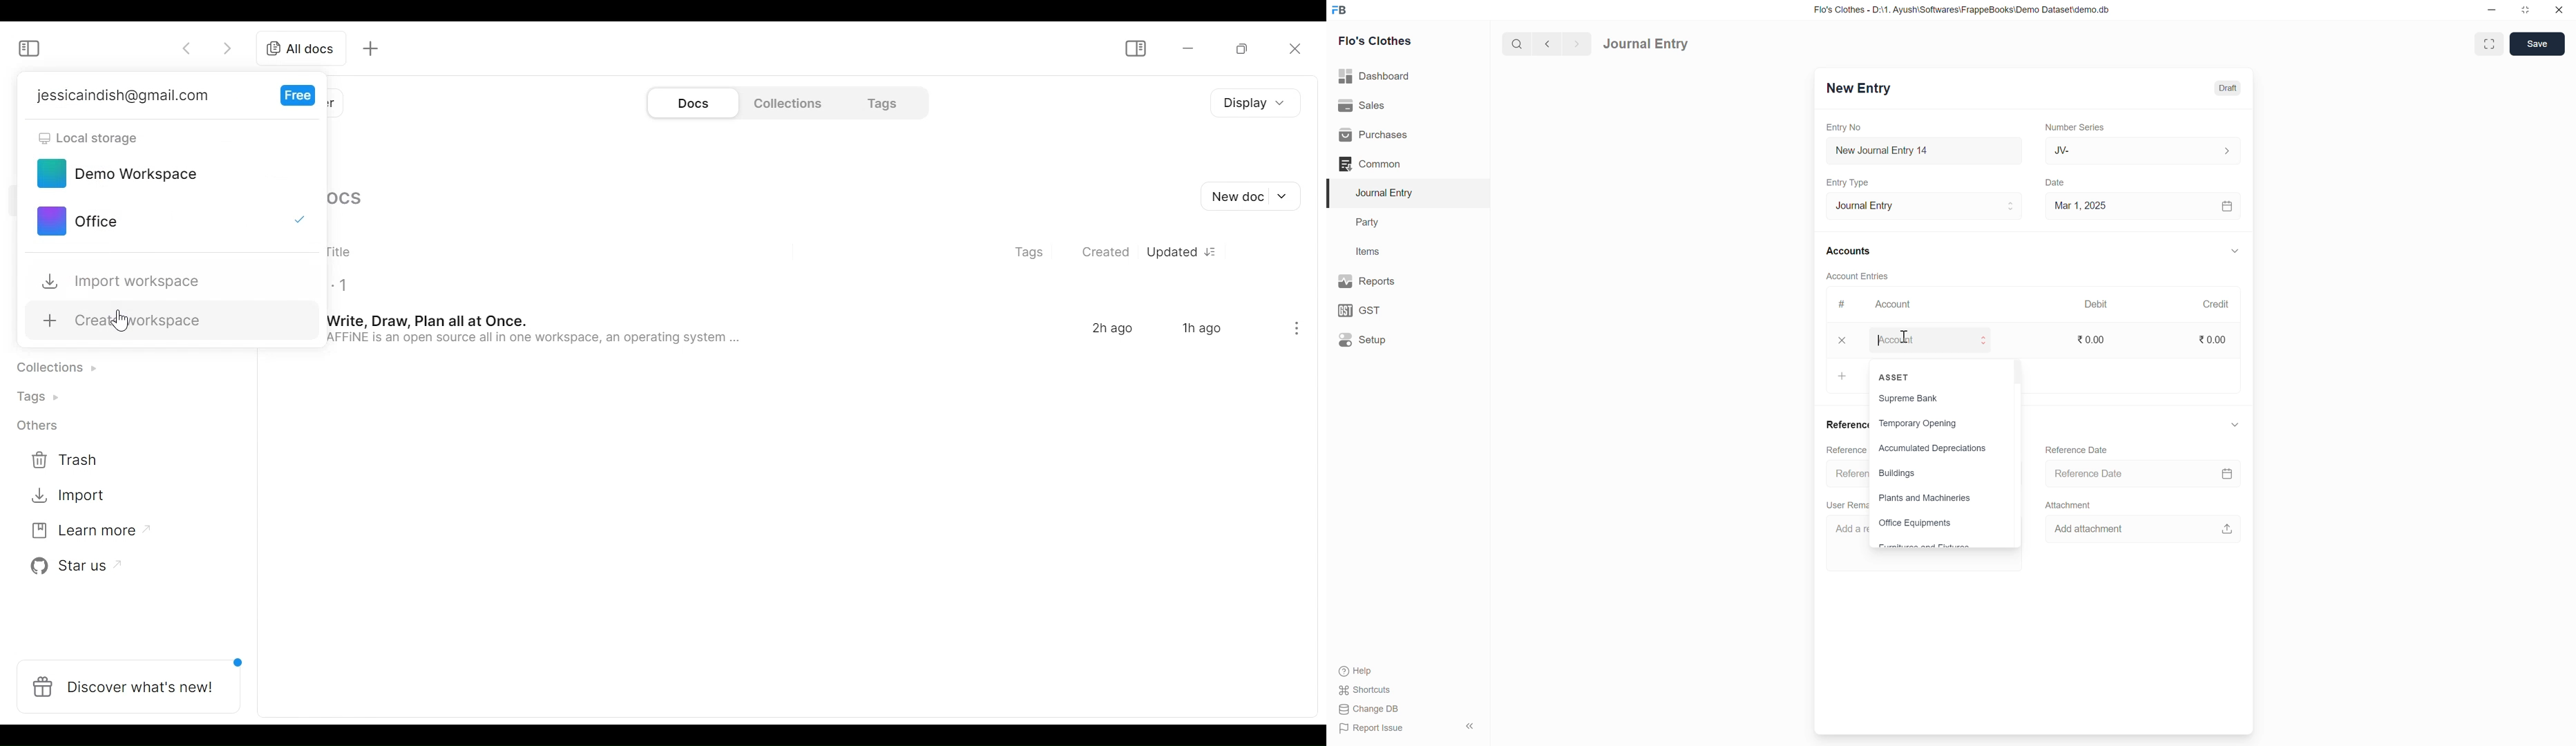 This screenshot has width=2576, height=756. I want to click on Report Issue, so click(1375, 729).